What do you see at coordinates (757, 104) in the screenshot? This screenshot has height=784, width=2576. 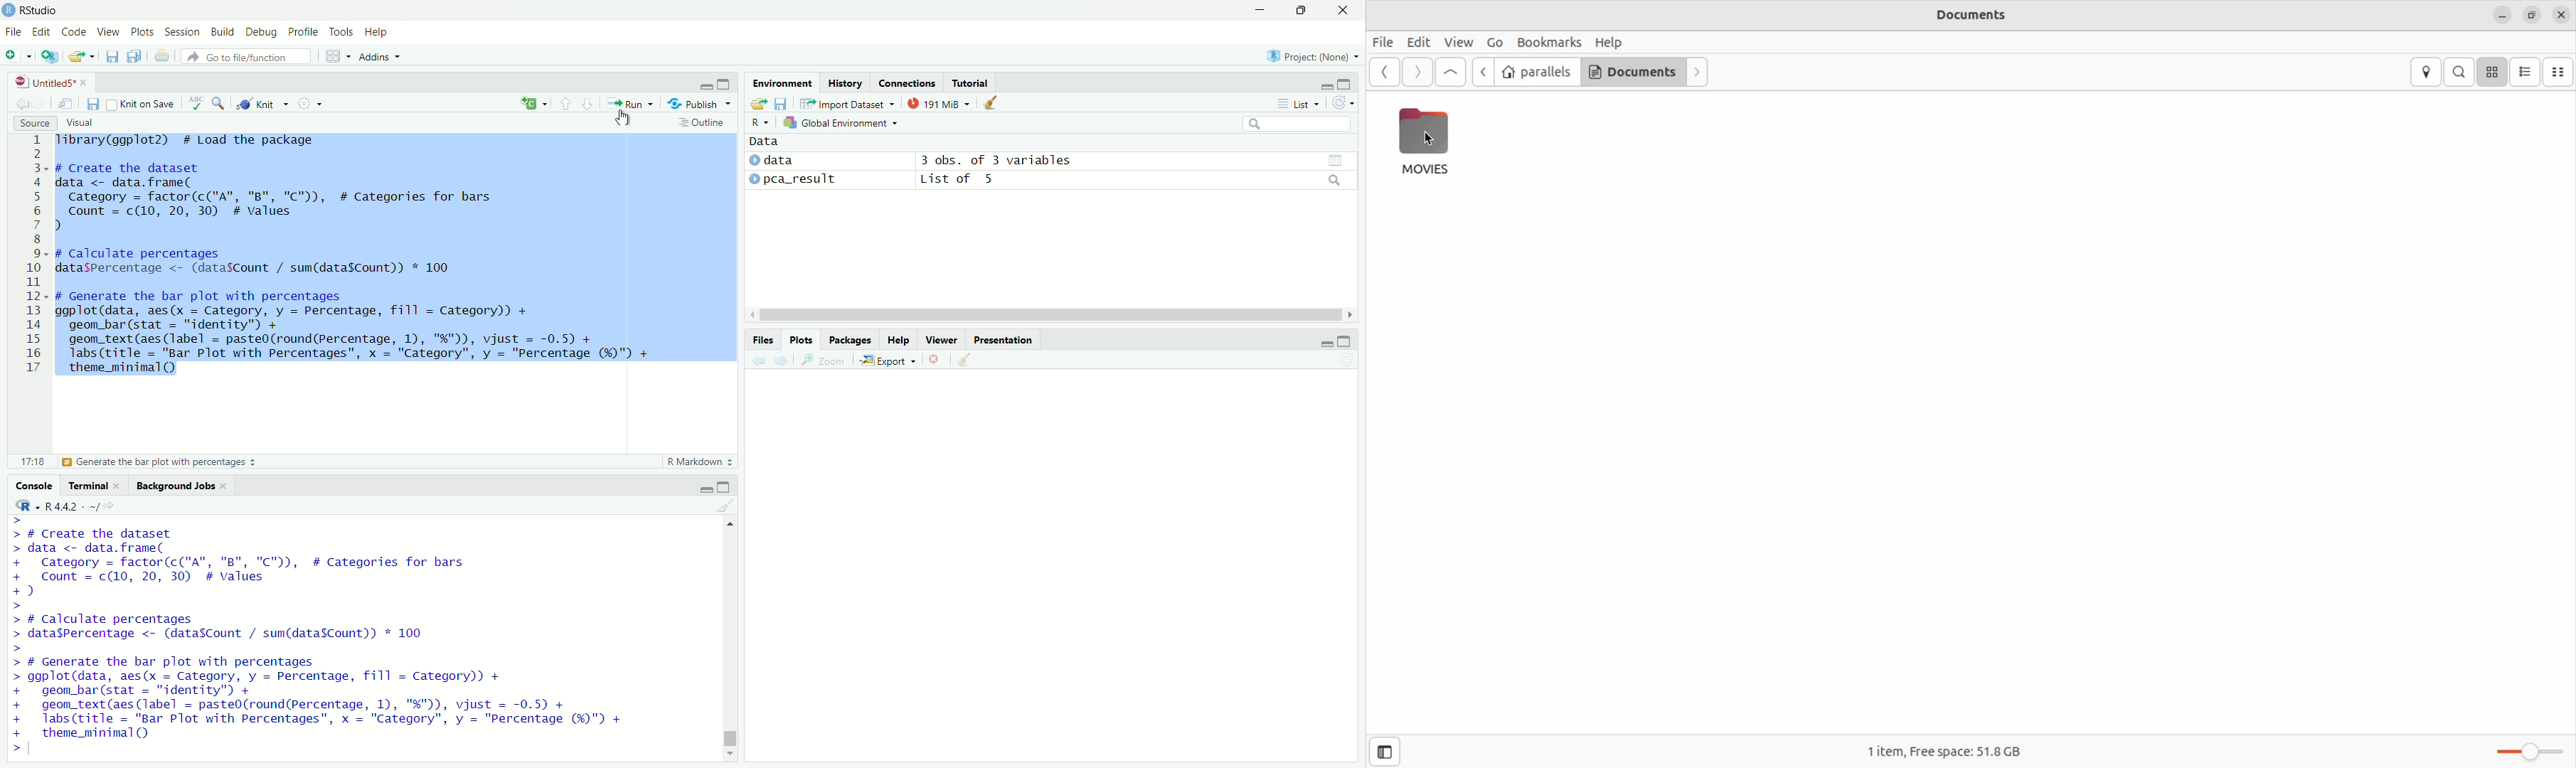 I see `load workspace` at bounding box center [757, 104].